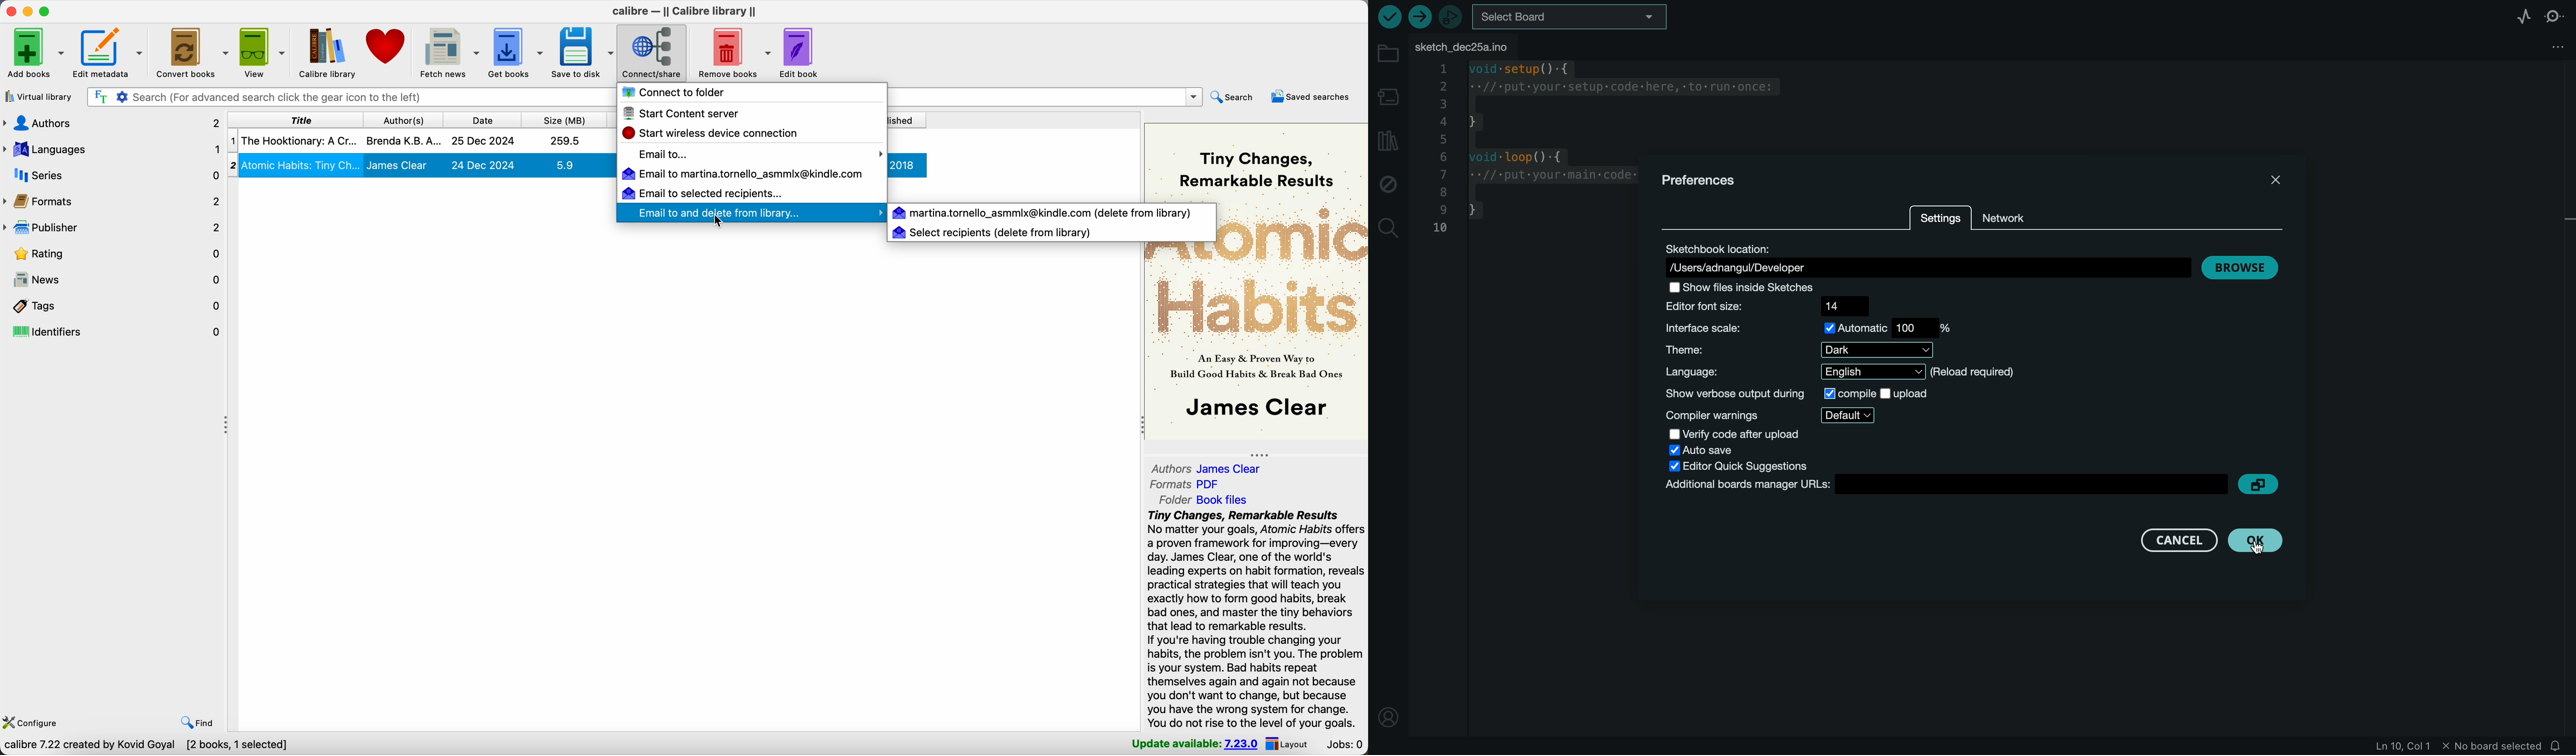 Image resolution: width=2576 pixels, height=756 pixels. I want to click on maximize Calibre, so click(47, 10).